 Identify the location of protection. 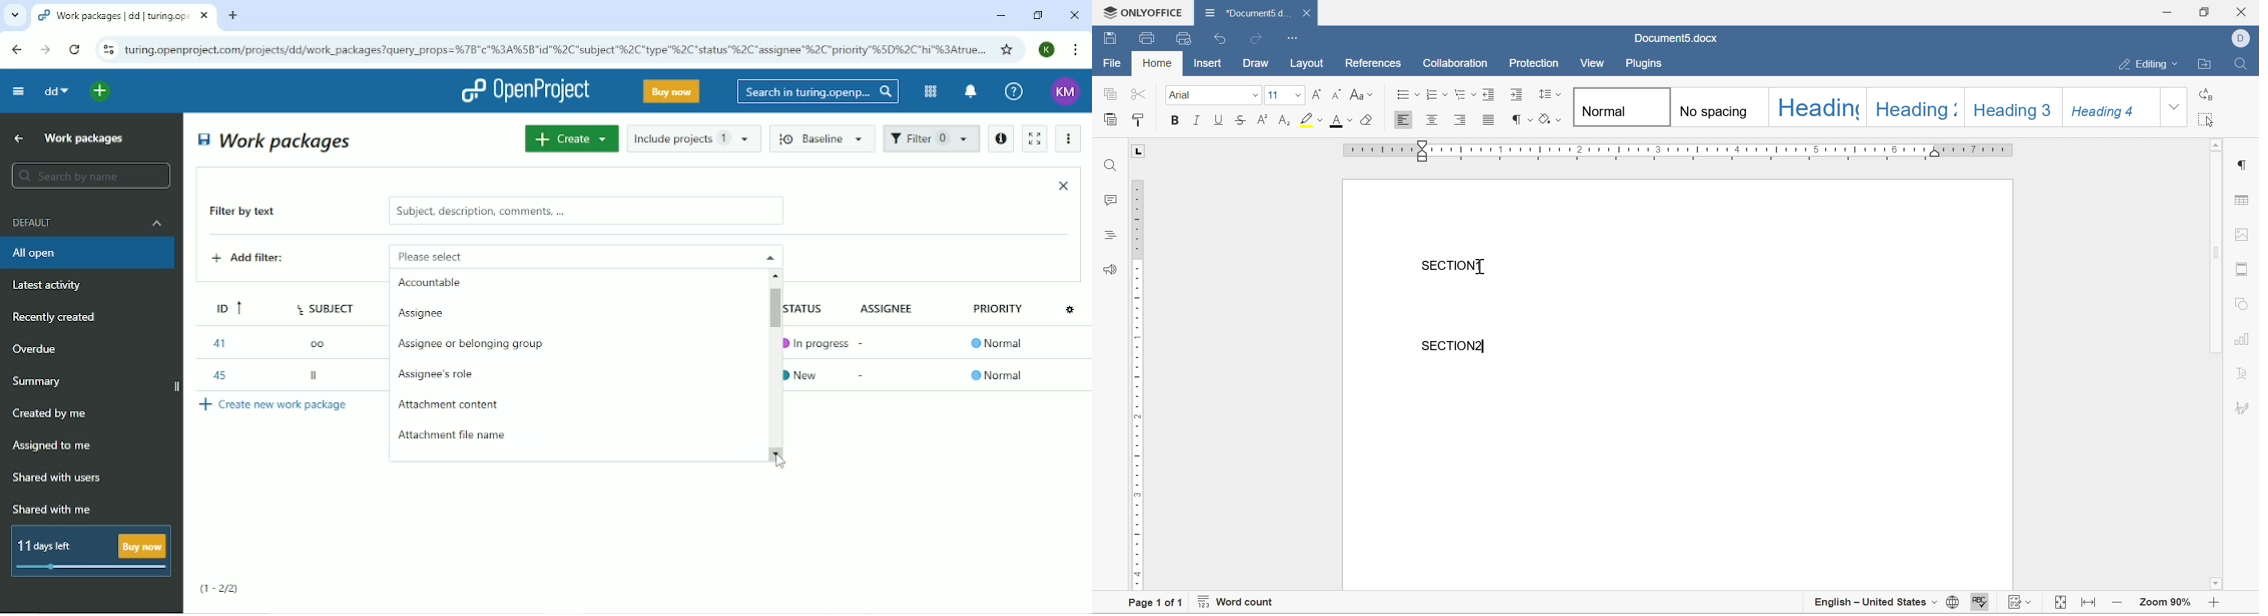
(1534, 63).